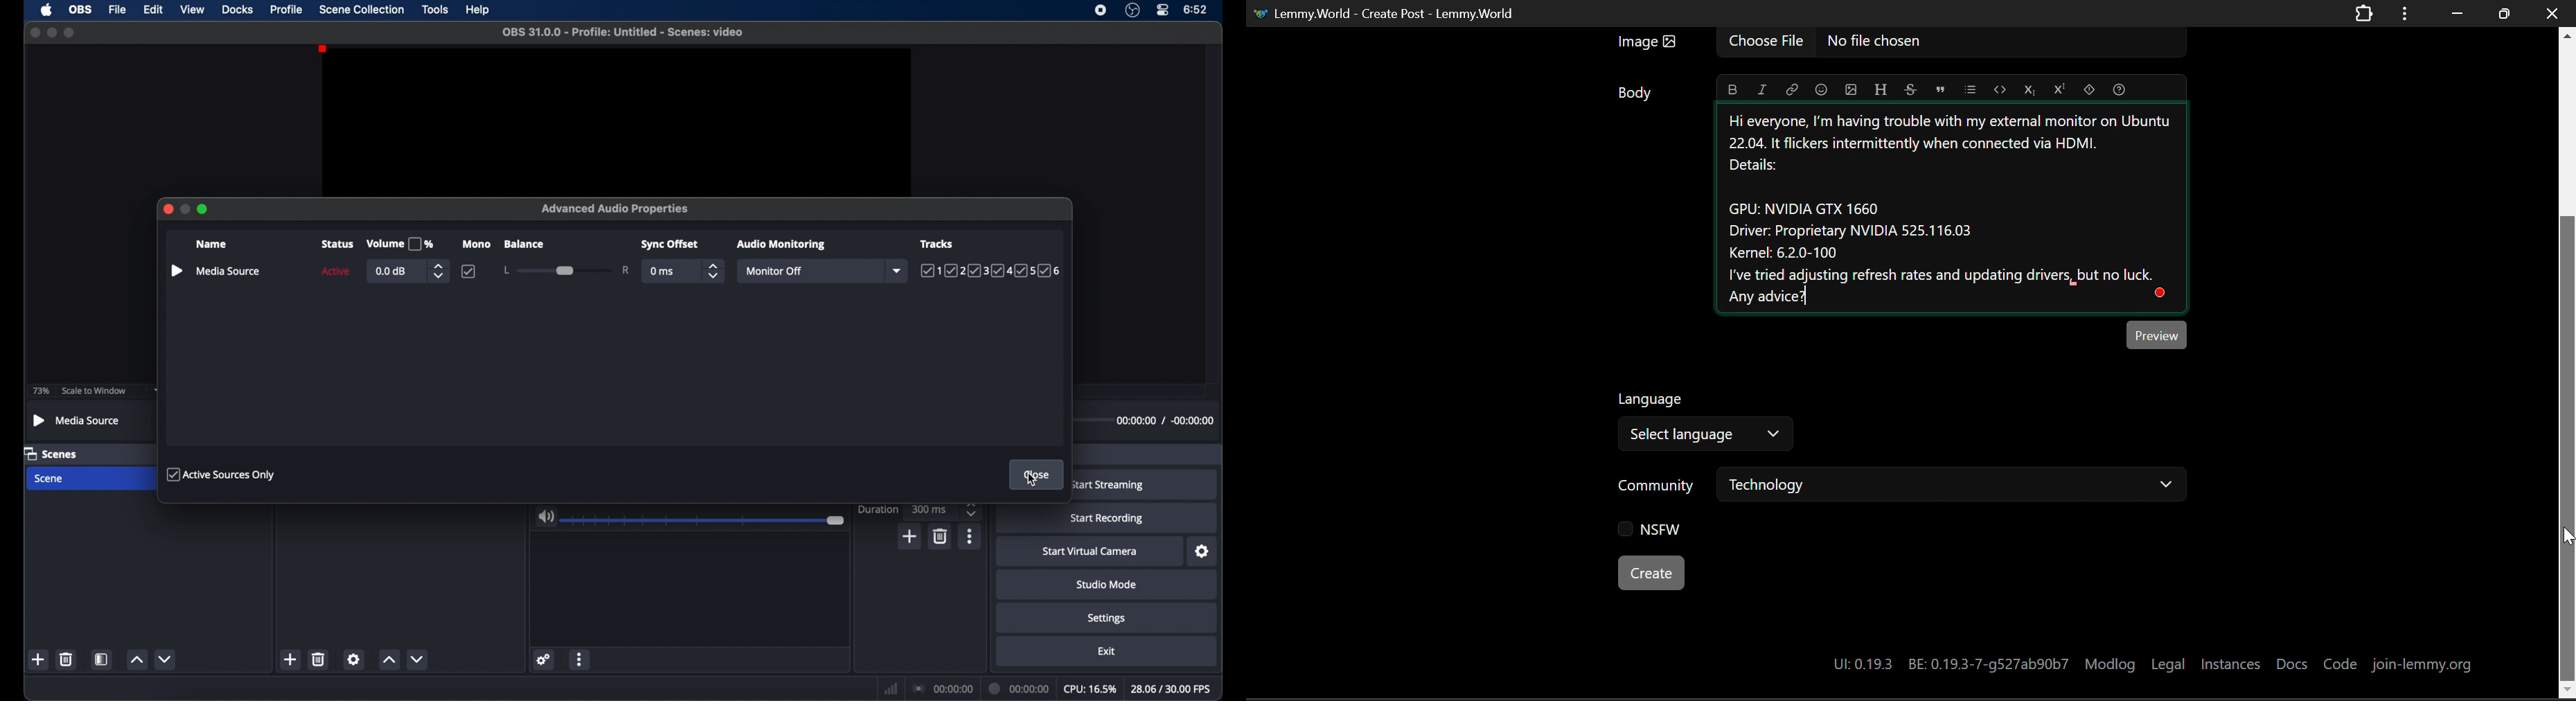 This screenshot has height=728, width=2576. I want to click on Restore Down, so click(2454, 12).